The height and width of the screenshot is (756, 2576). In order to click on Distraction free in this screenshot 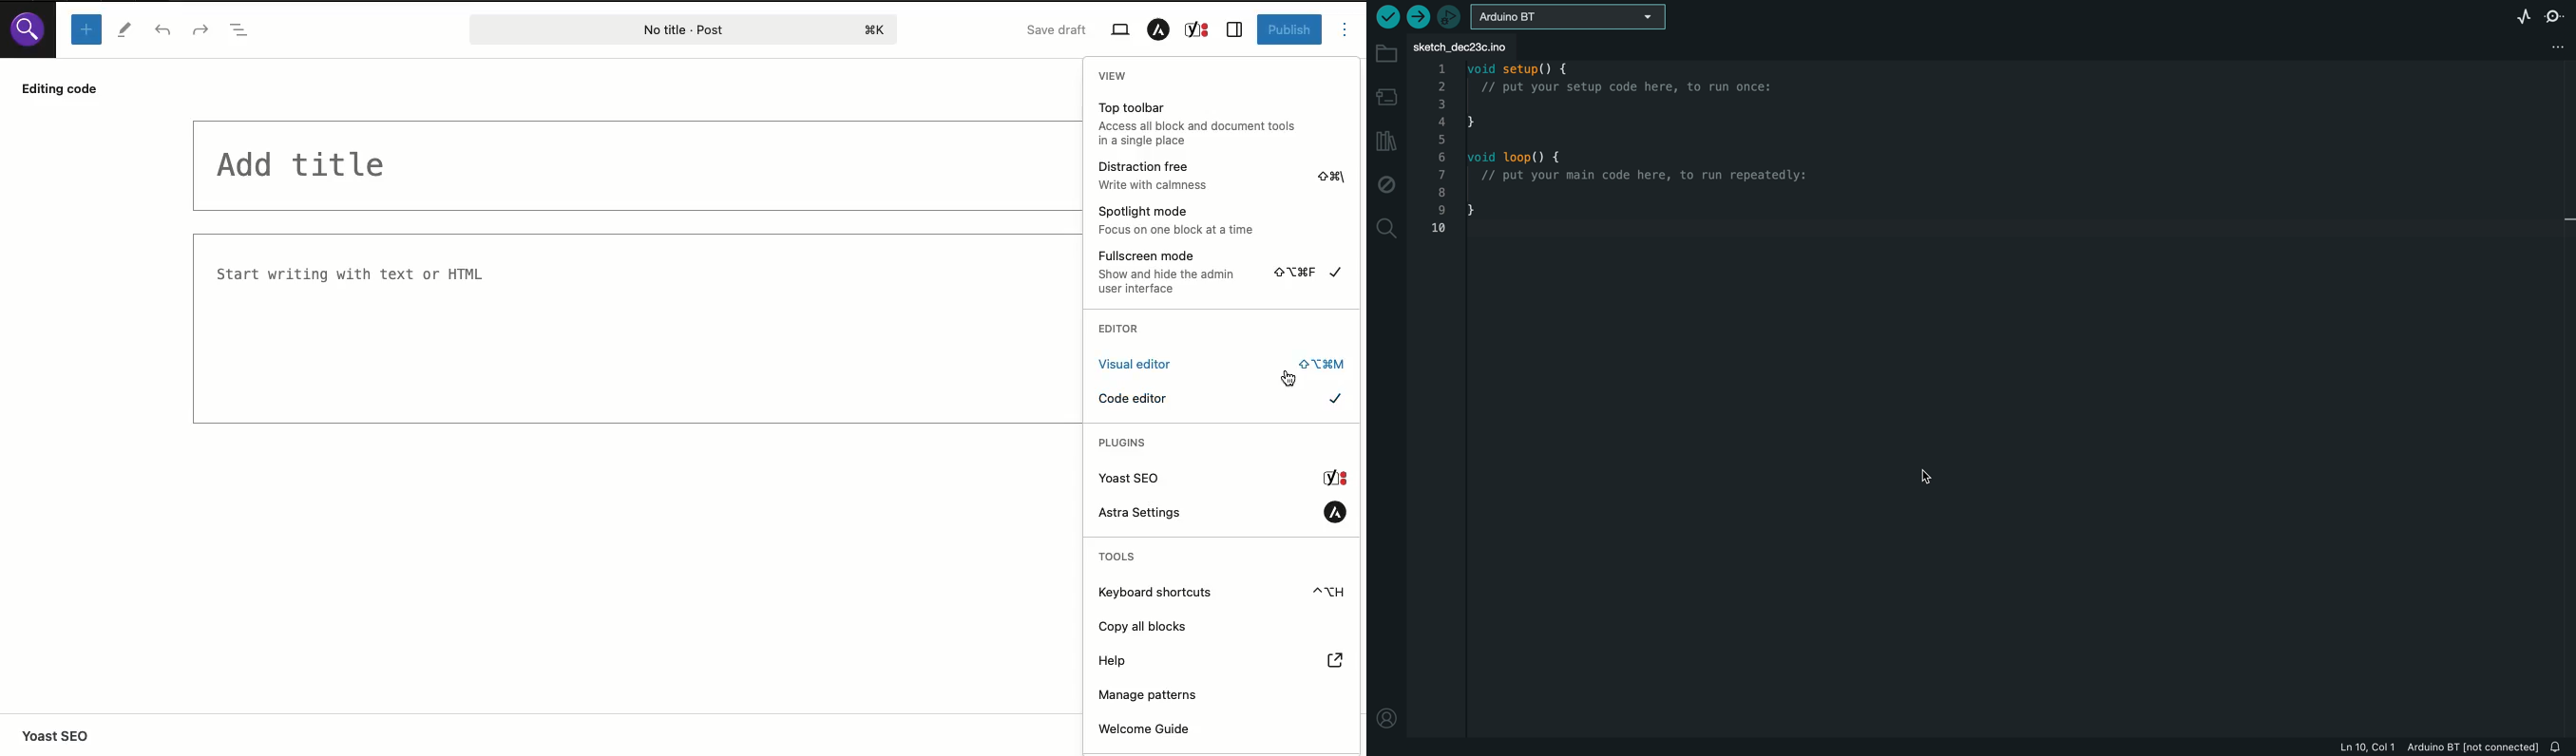, I will do `click(1225, 175)`.